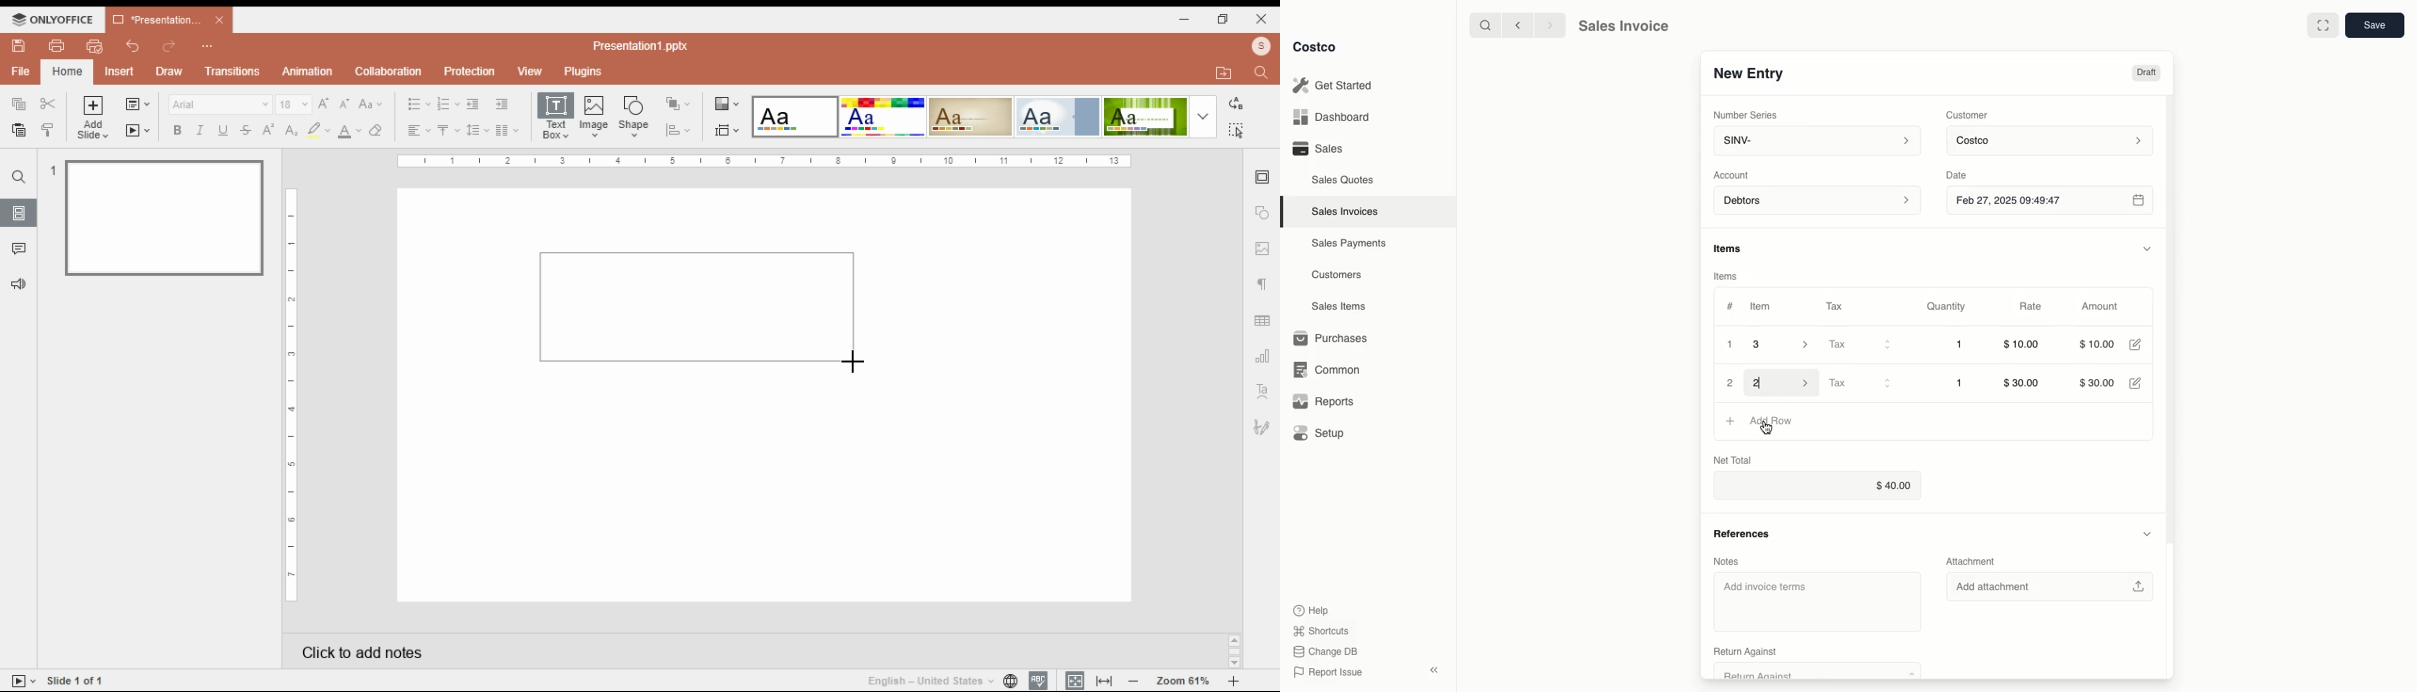 Image resolution: width=2436 pixels, height=700 pixels. I want to click on color theme, so click(795, 117).